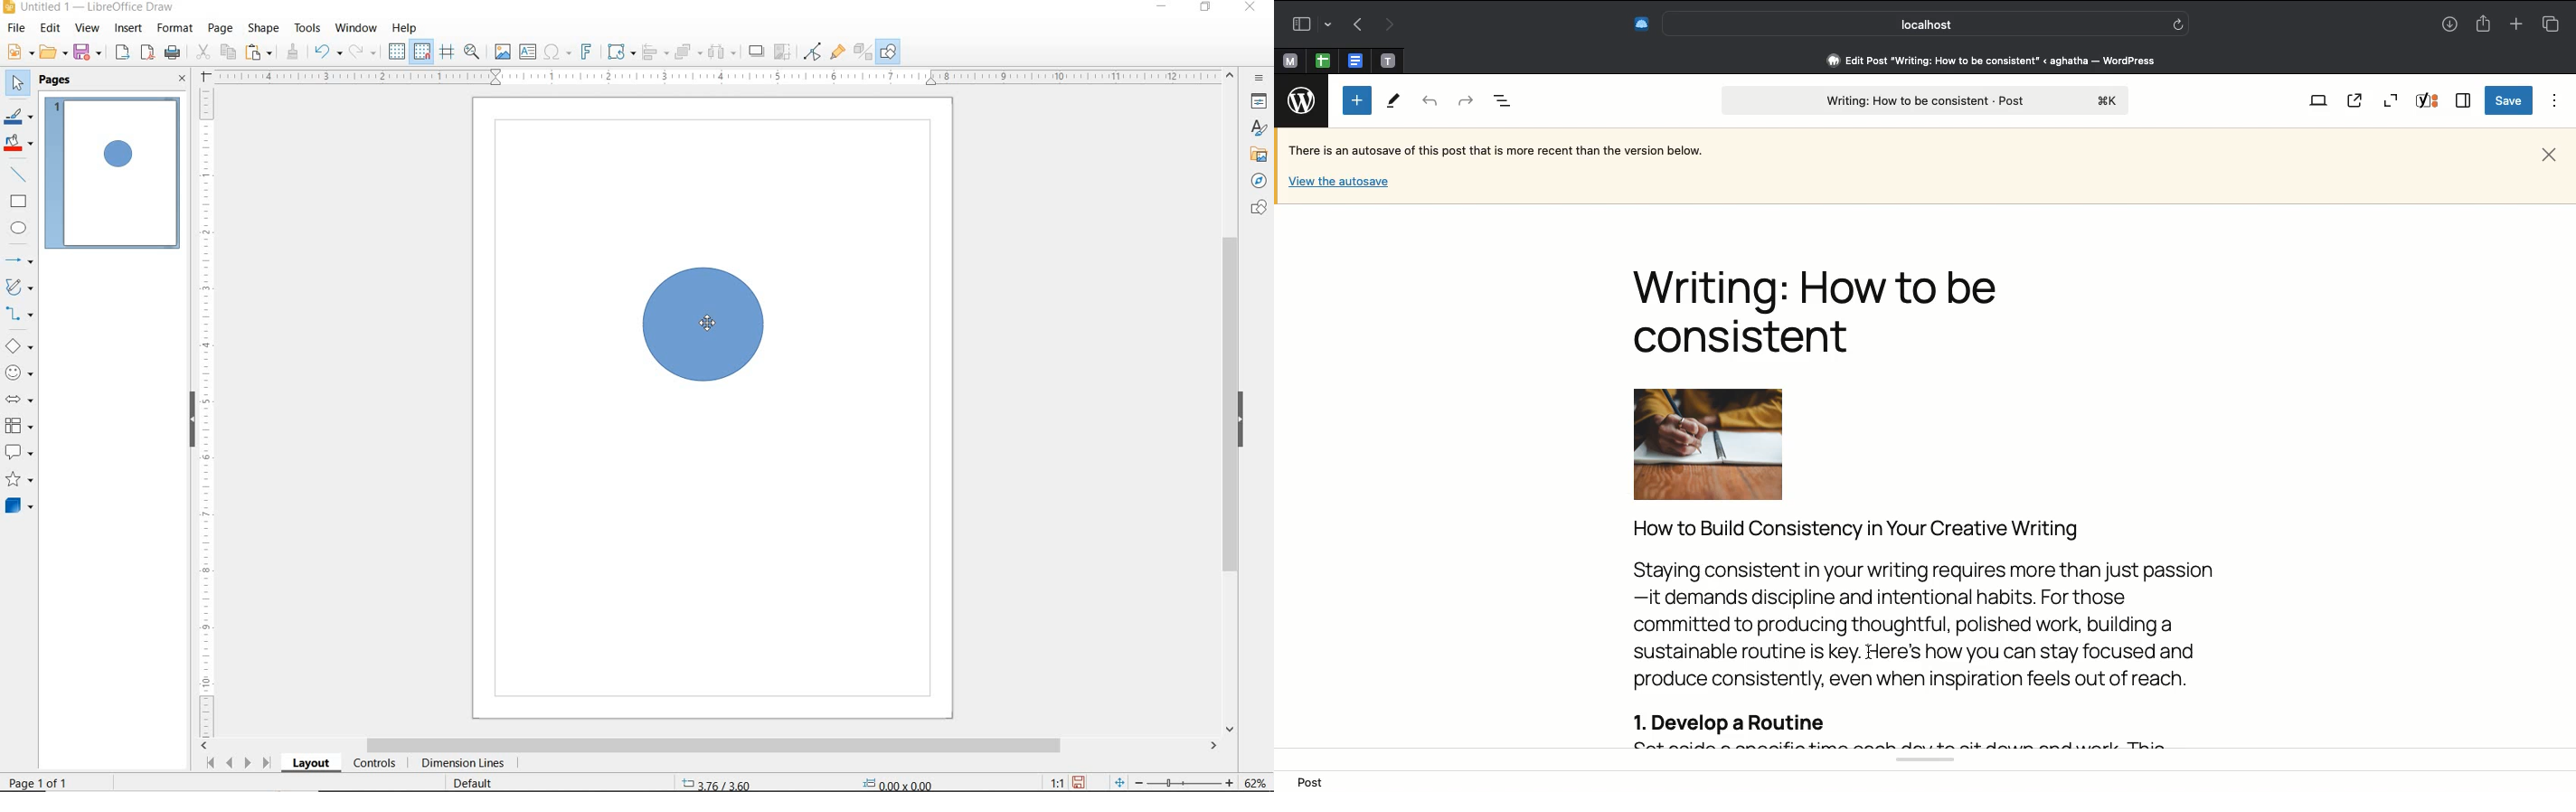 The image size is (2576, 812). What do you see at coordinates (19, 28) in the screenshot?
I see `FILE` at bounding box center [19, 28].